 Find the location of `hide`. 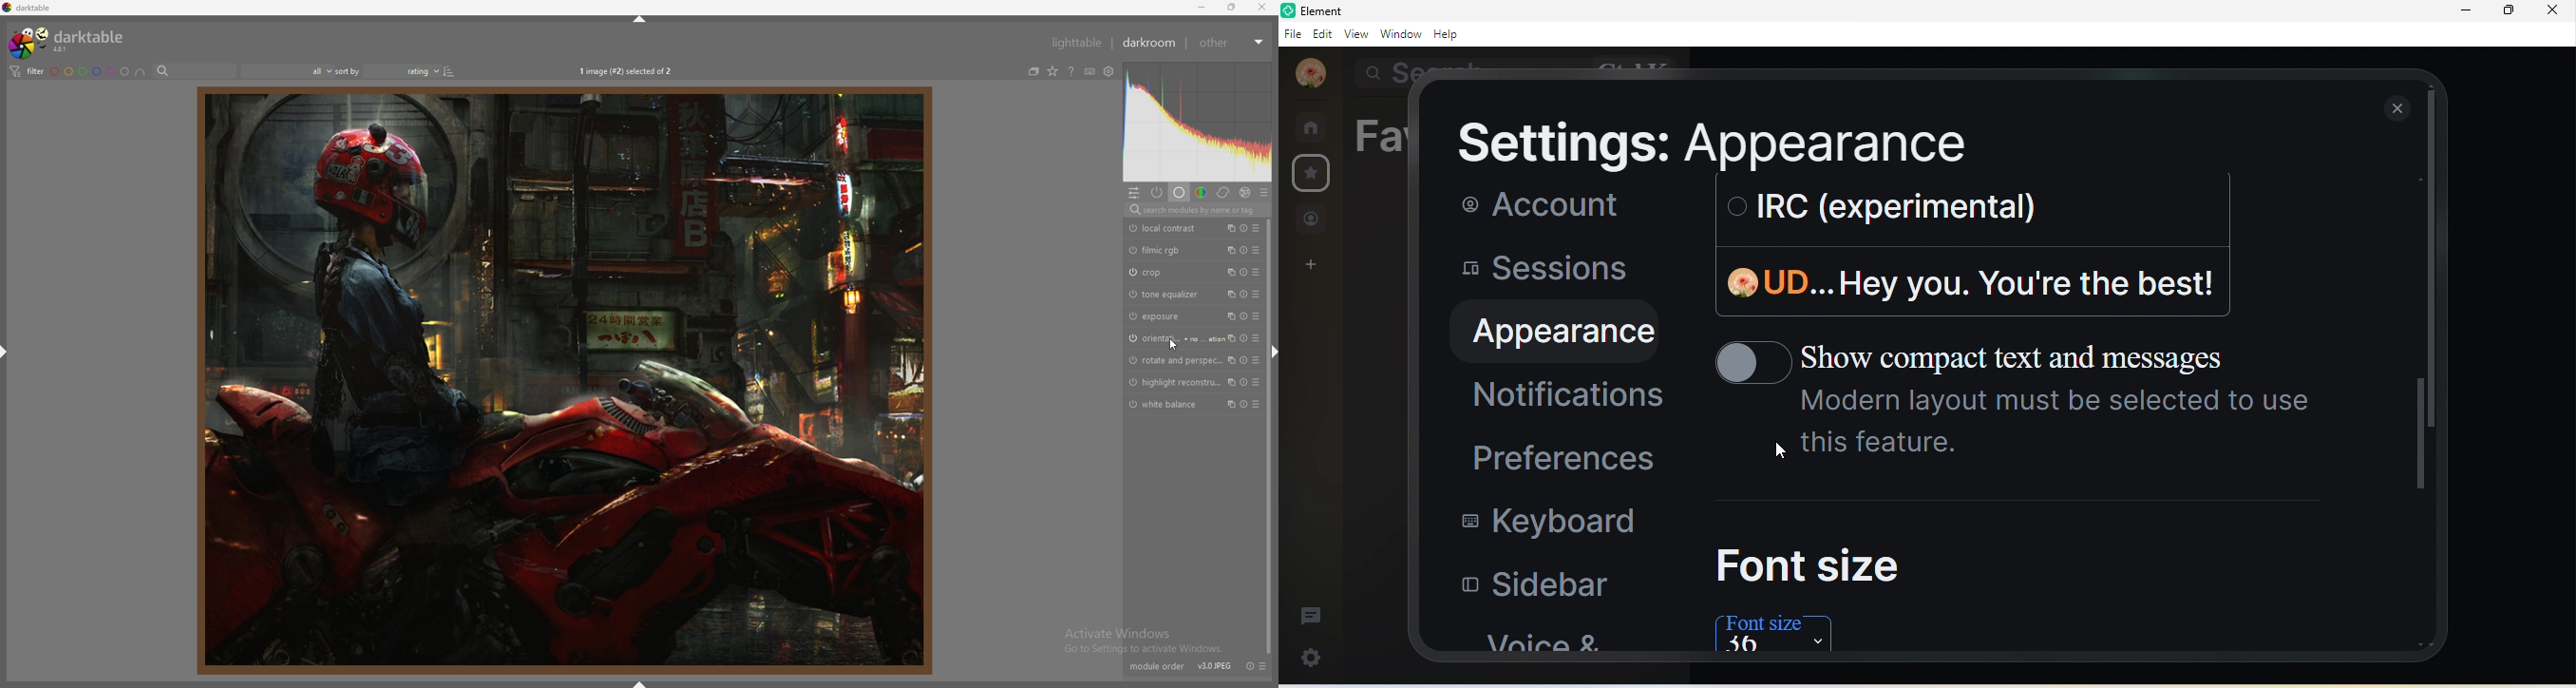

hide is located at coordinates (1271, 352).